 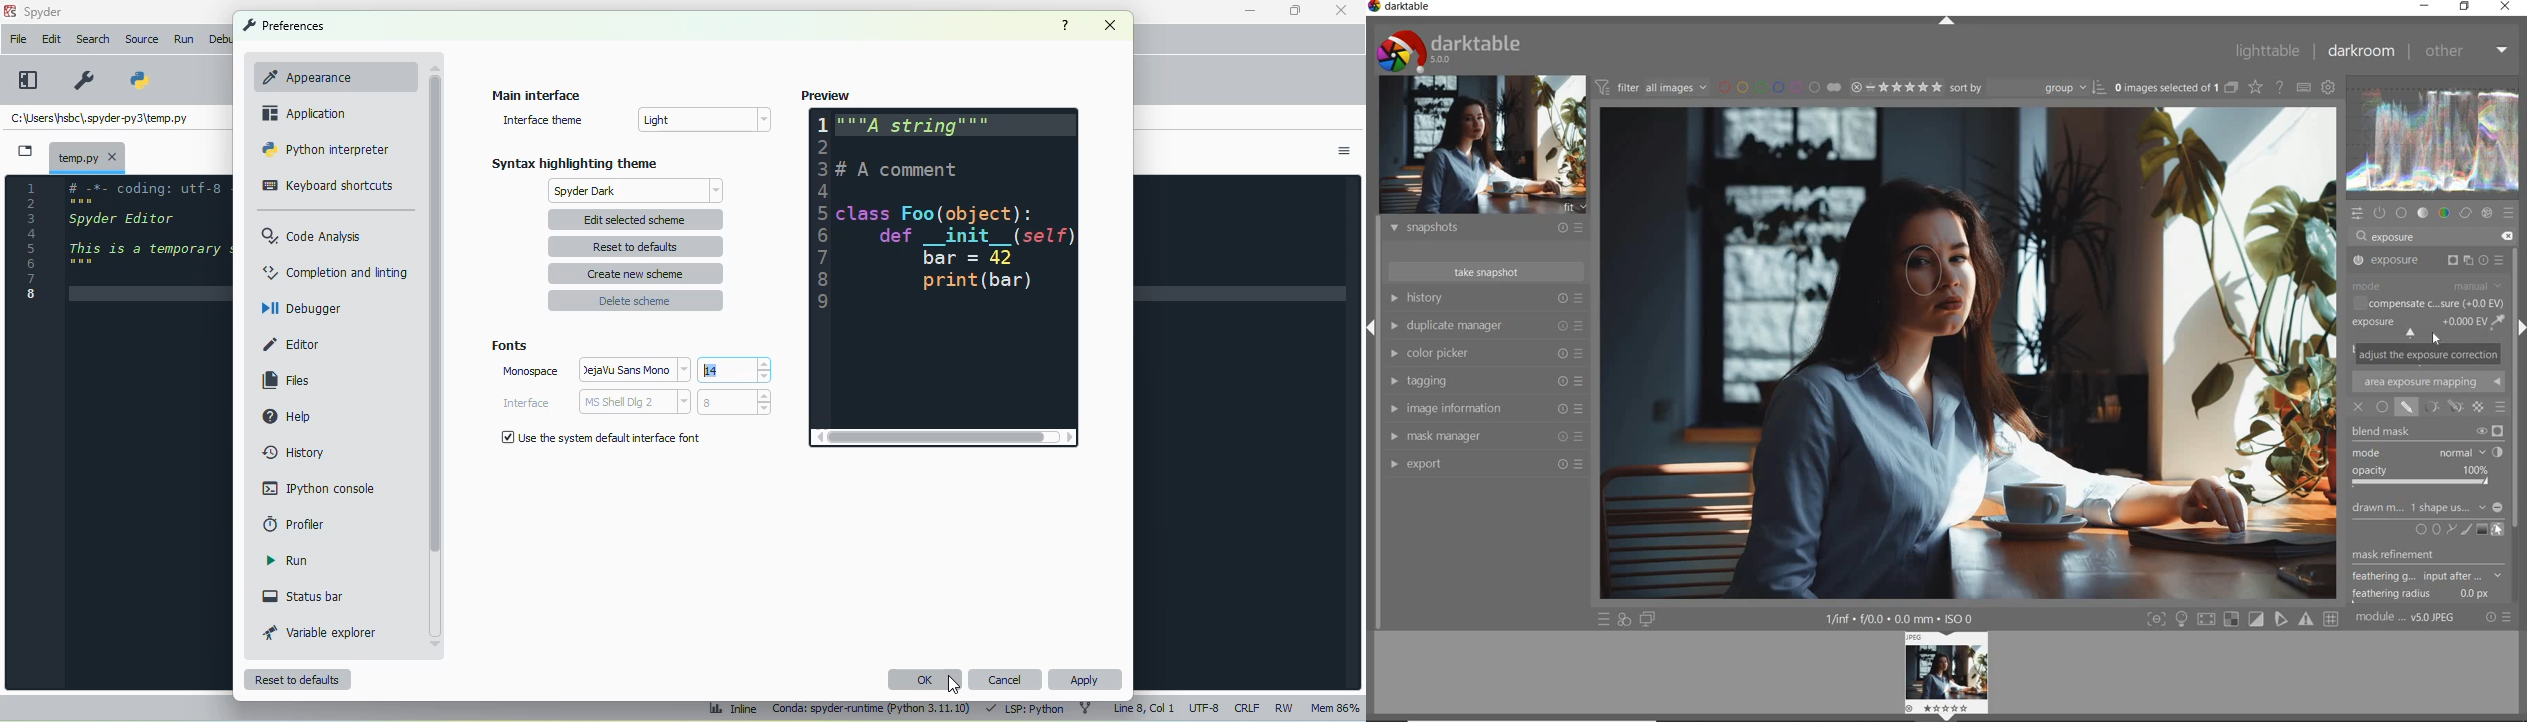 I want to click on quick access to presets, so click(x=1605, y=618).